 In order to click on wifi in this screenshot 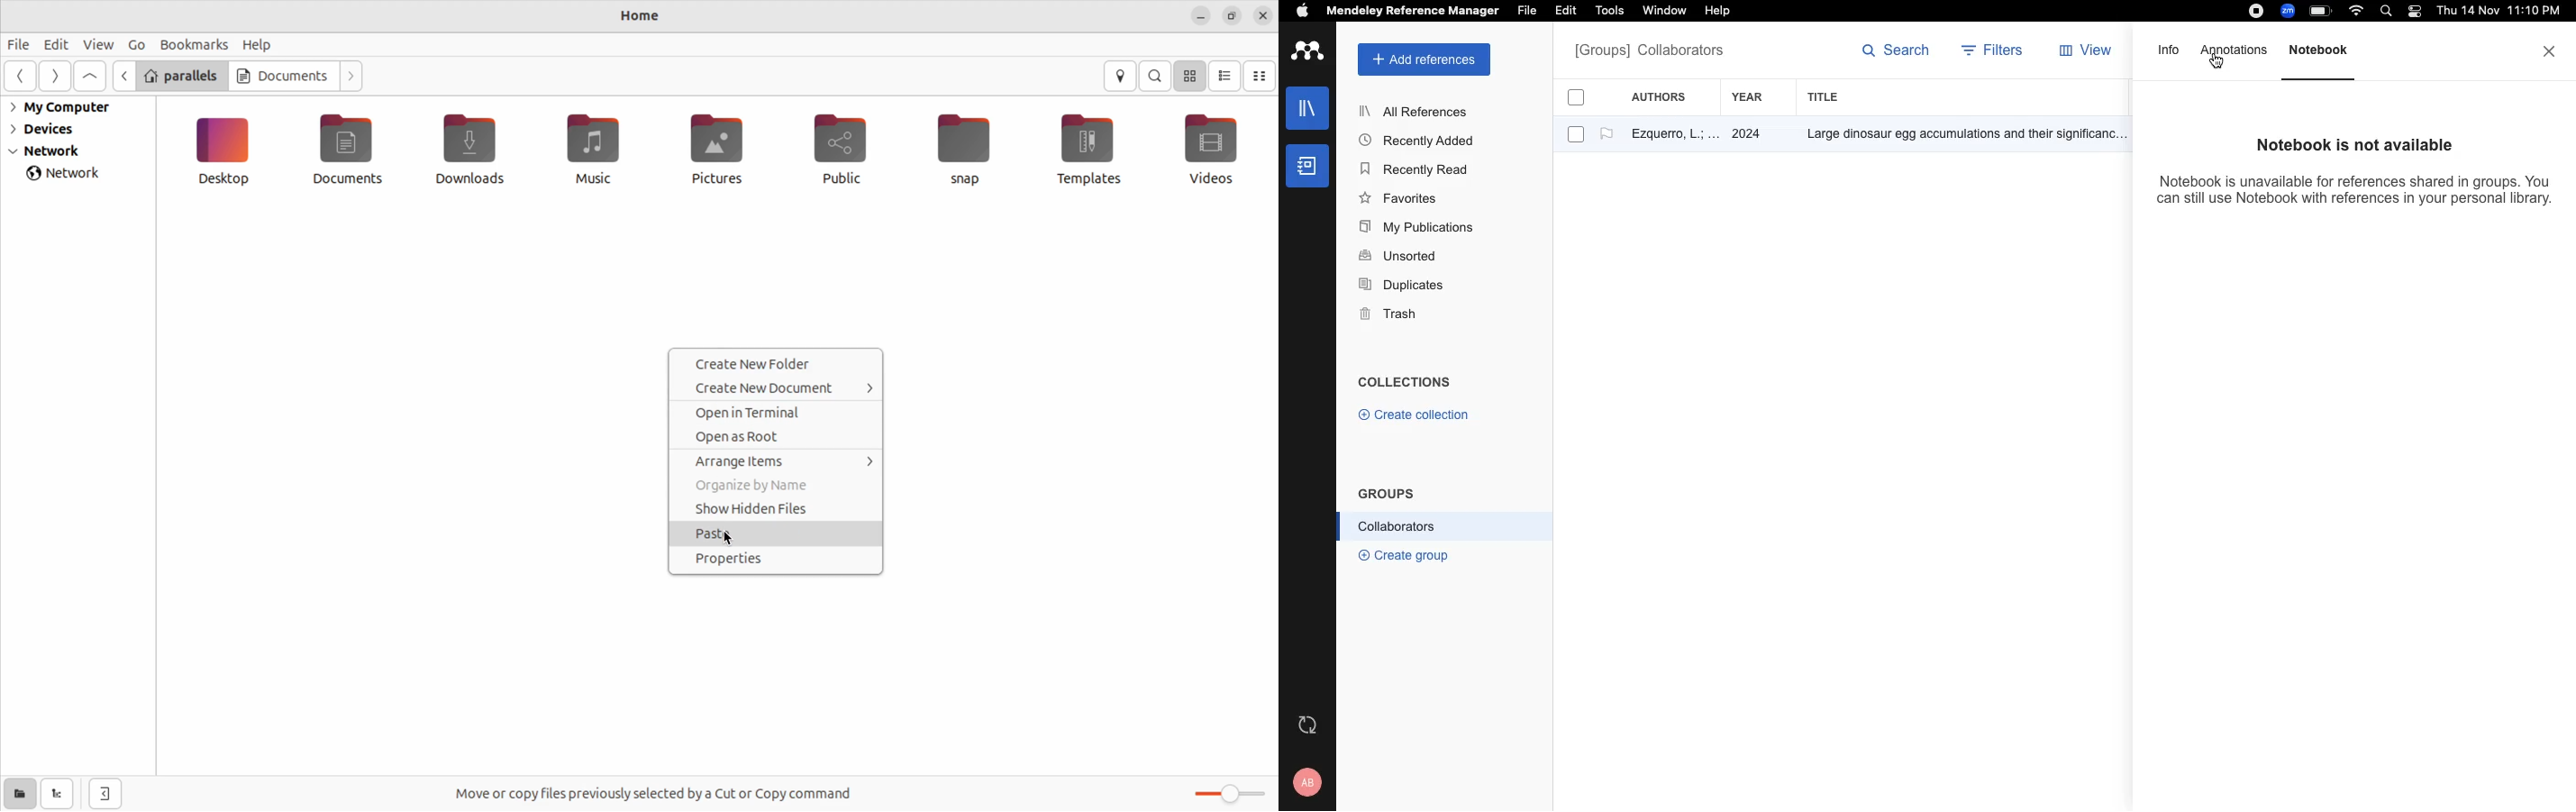, I will do `click(2359, 11)`.